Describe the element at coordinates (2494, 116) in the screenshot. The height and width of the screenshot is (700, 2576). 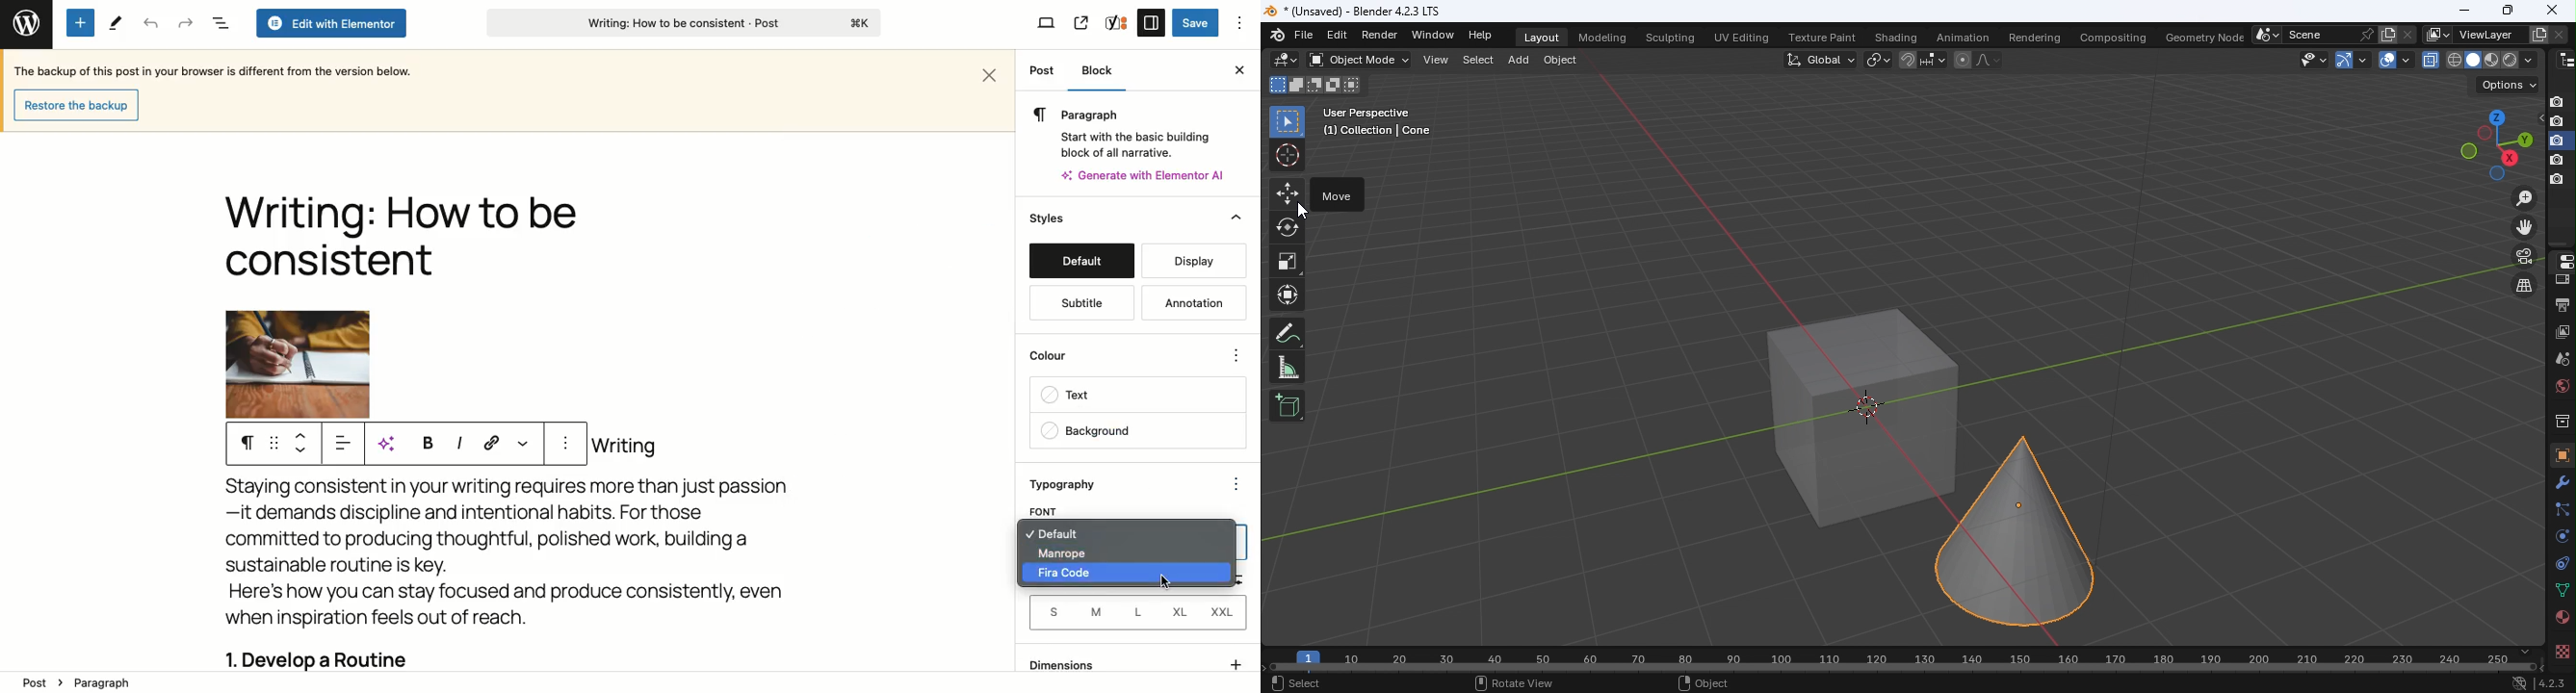
I see `Rotate the view` at that location.